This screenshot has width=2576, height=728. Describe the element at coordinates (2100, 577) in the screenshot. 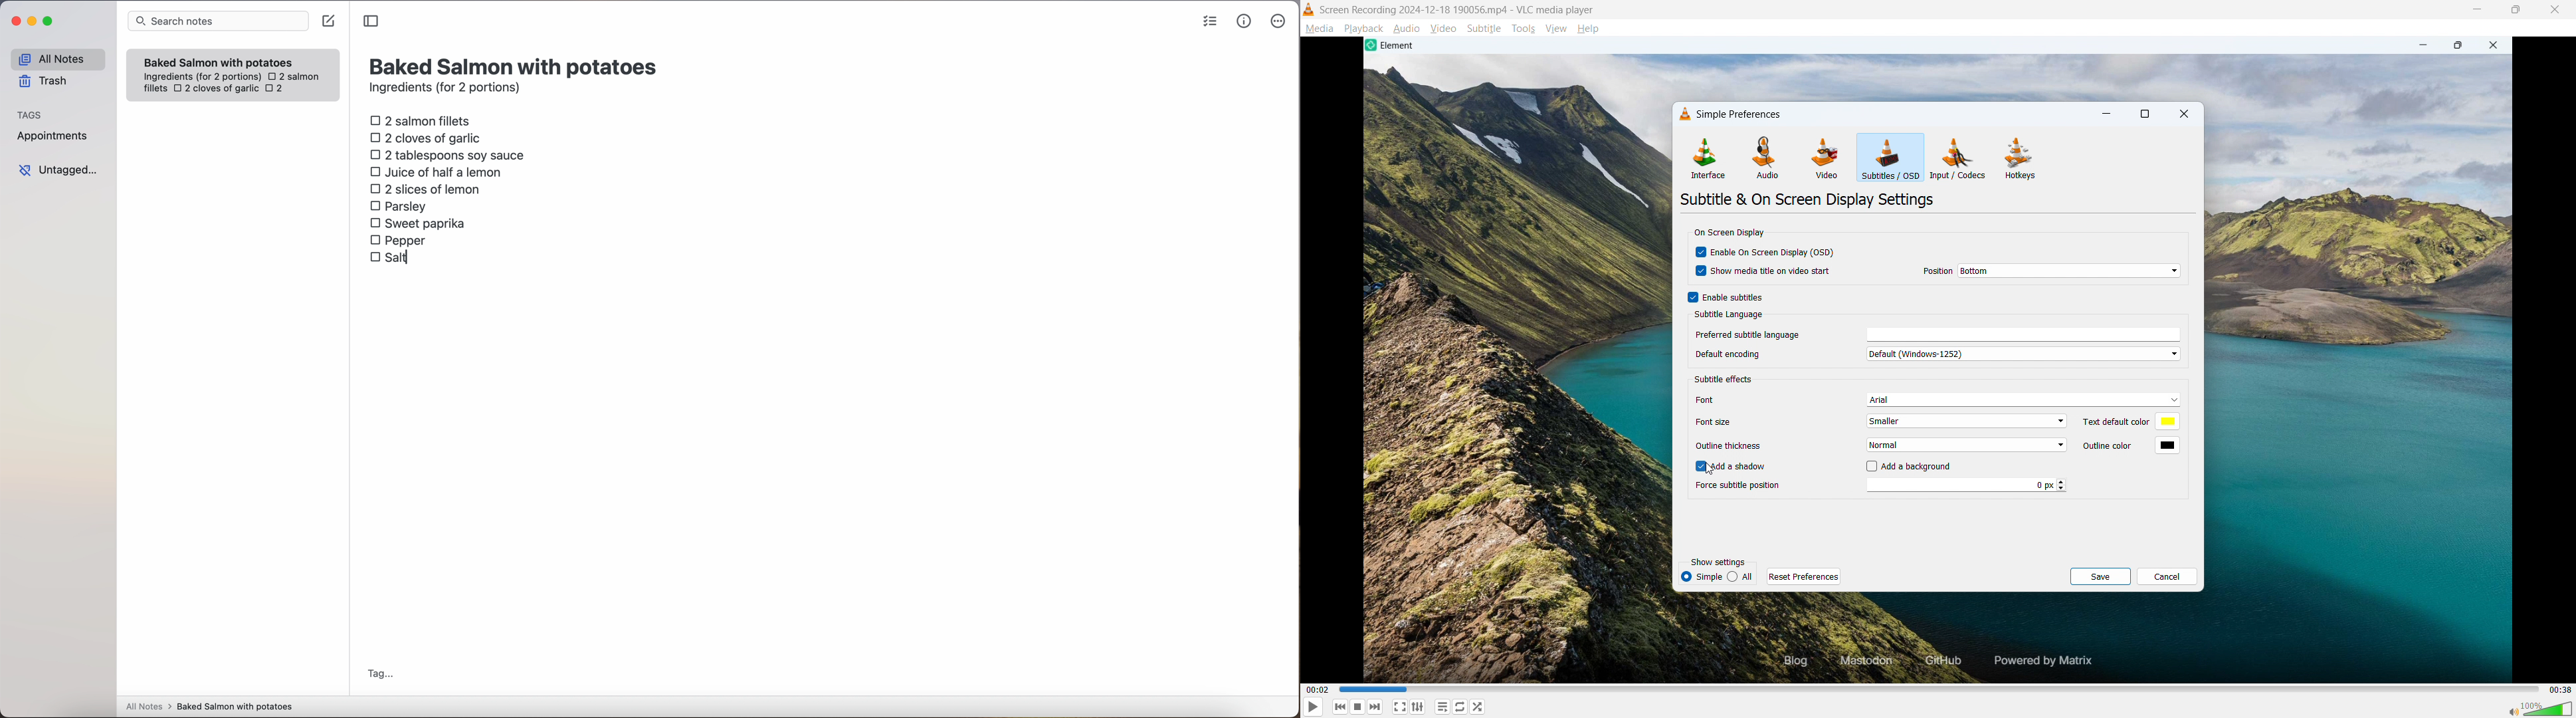

I see `save` at that location.